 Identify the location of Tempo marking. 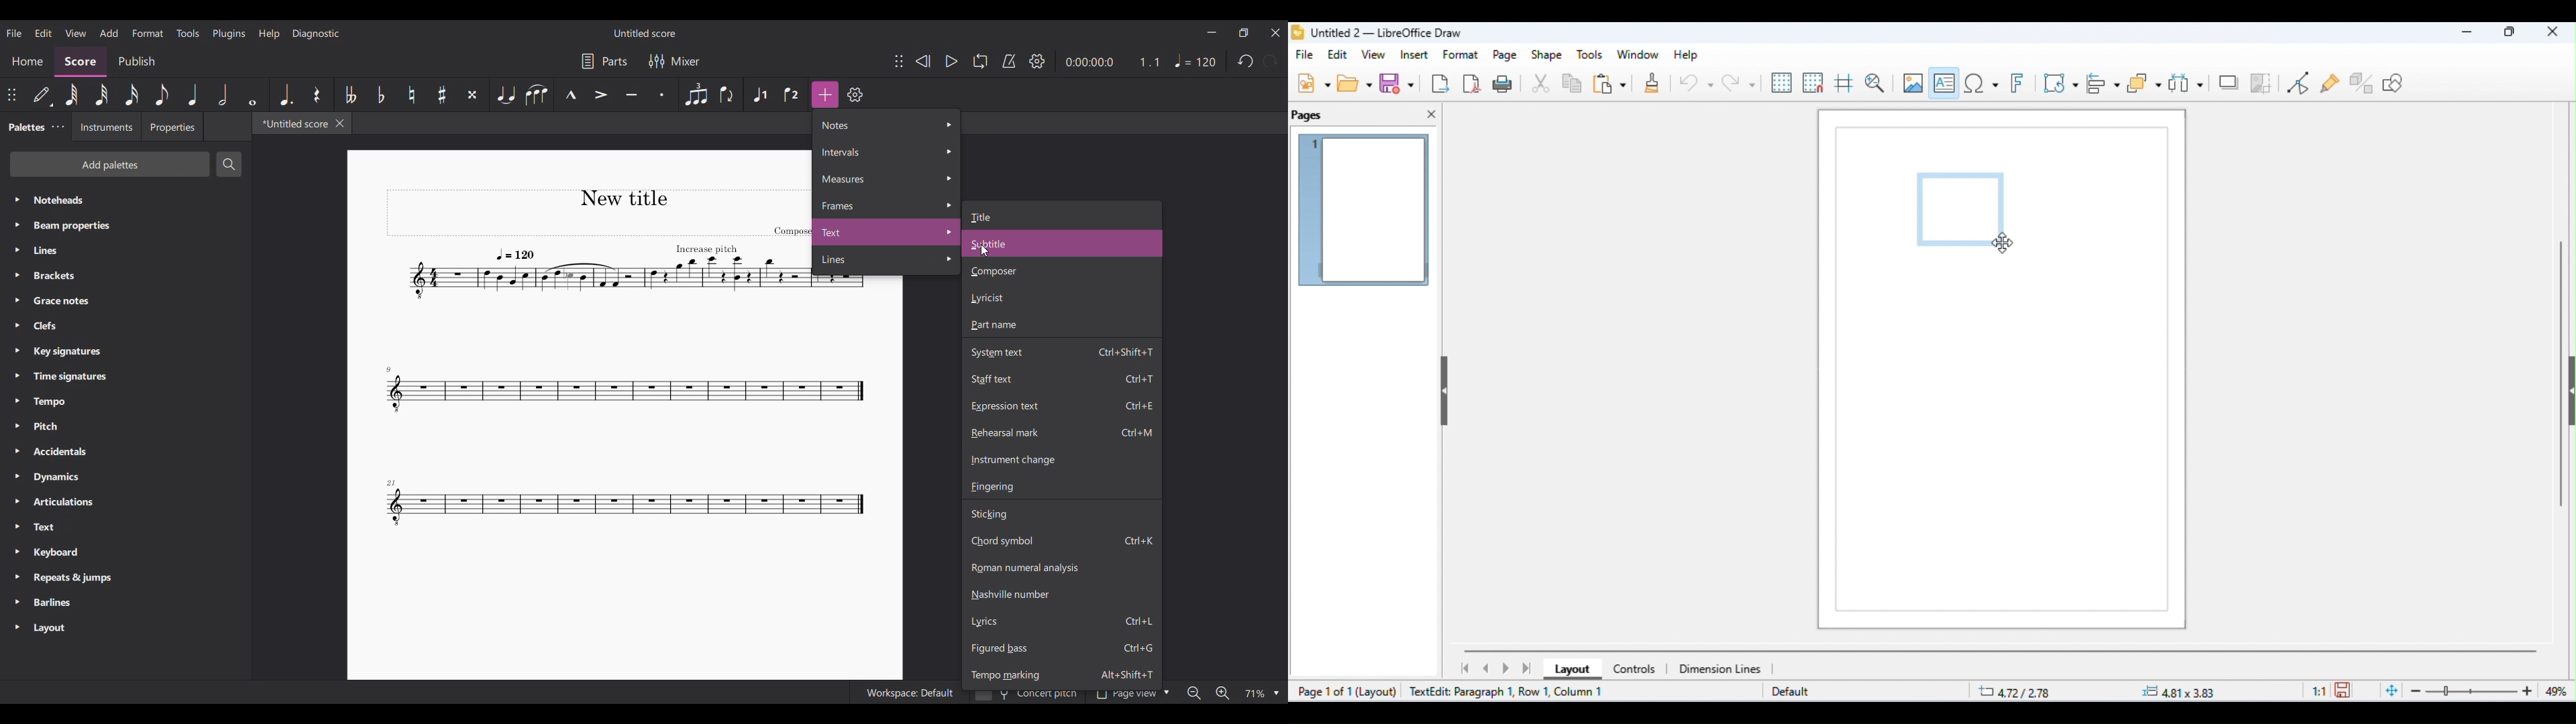
(1061, 674).